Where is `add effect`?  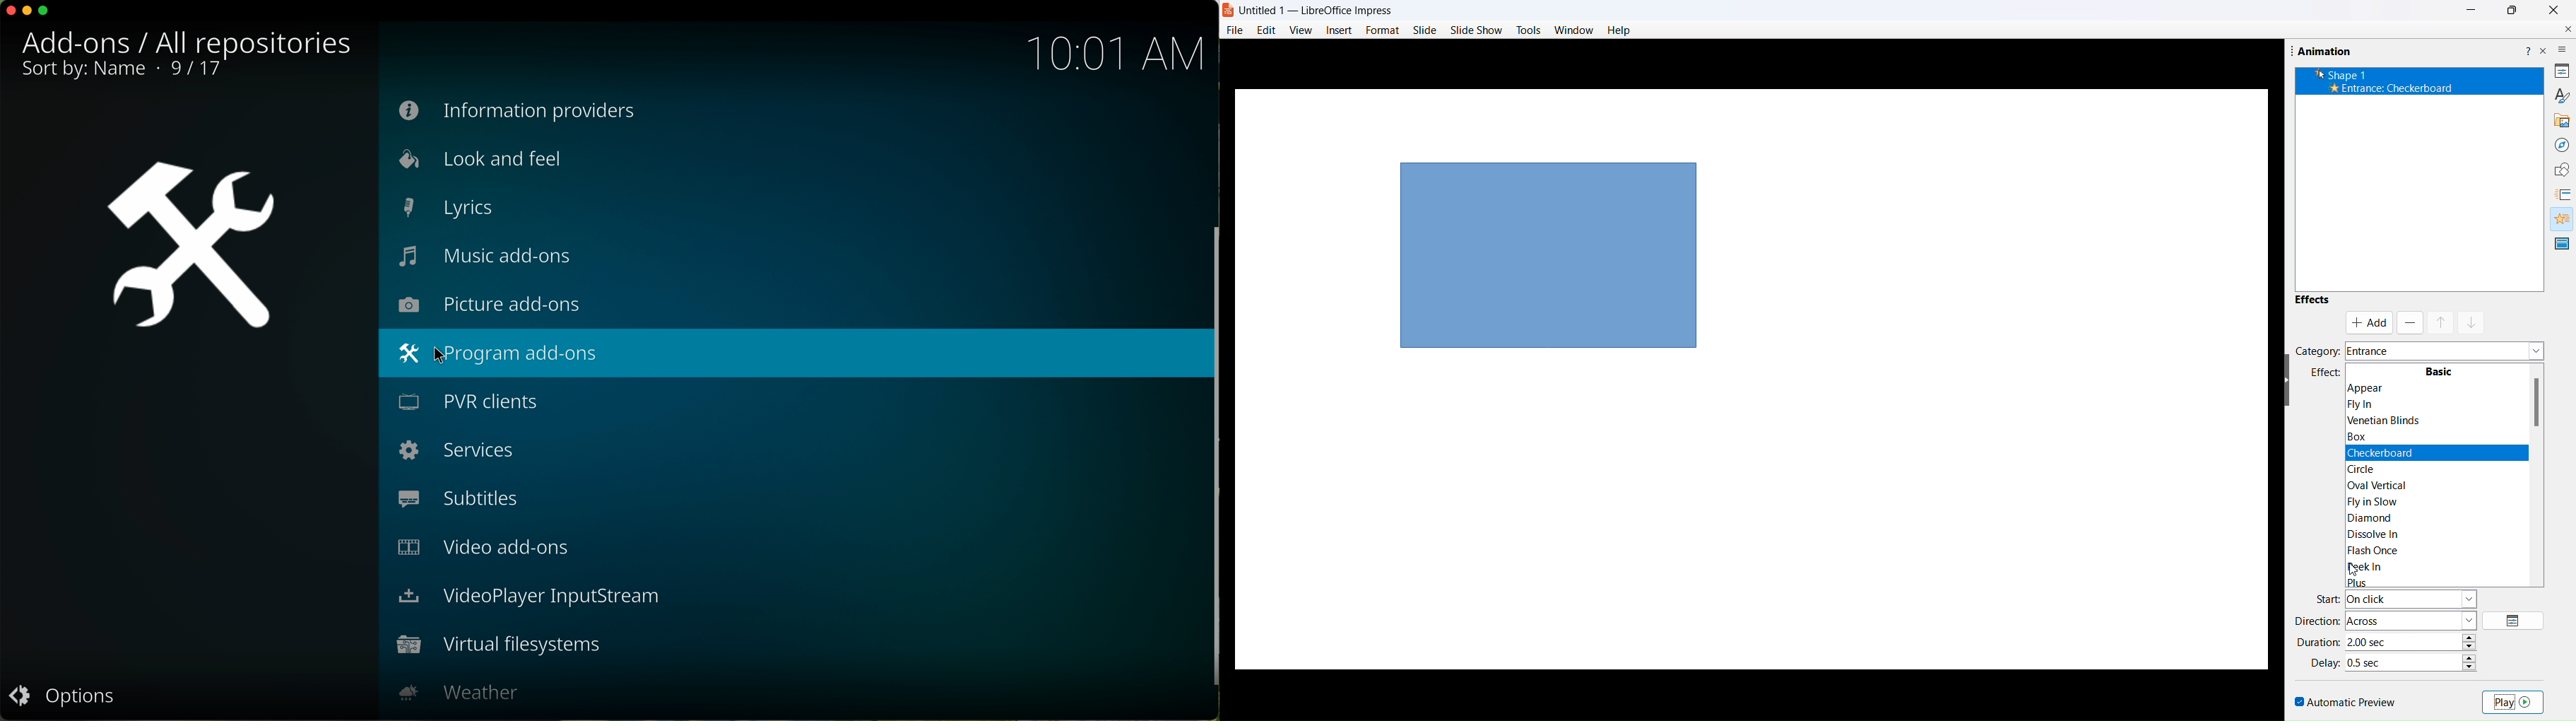
add effect is located at coordinates (2445, 351).